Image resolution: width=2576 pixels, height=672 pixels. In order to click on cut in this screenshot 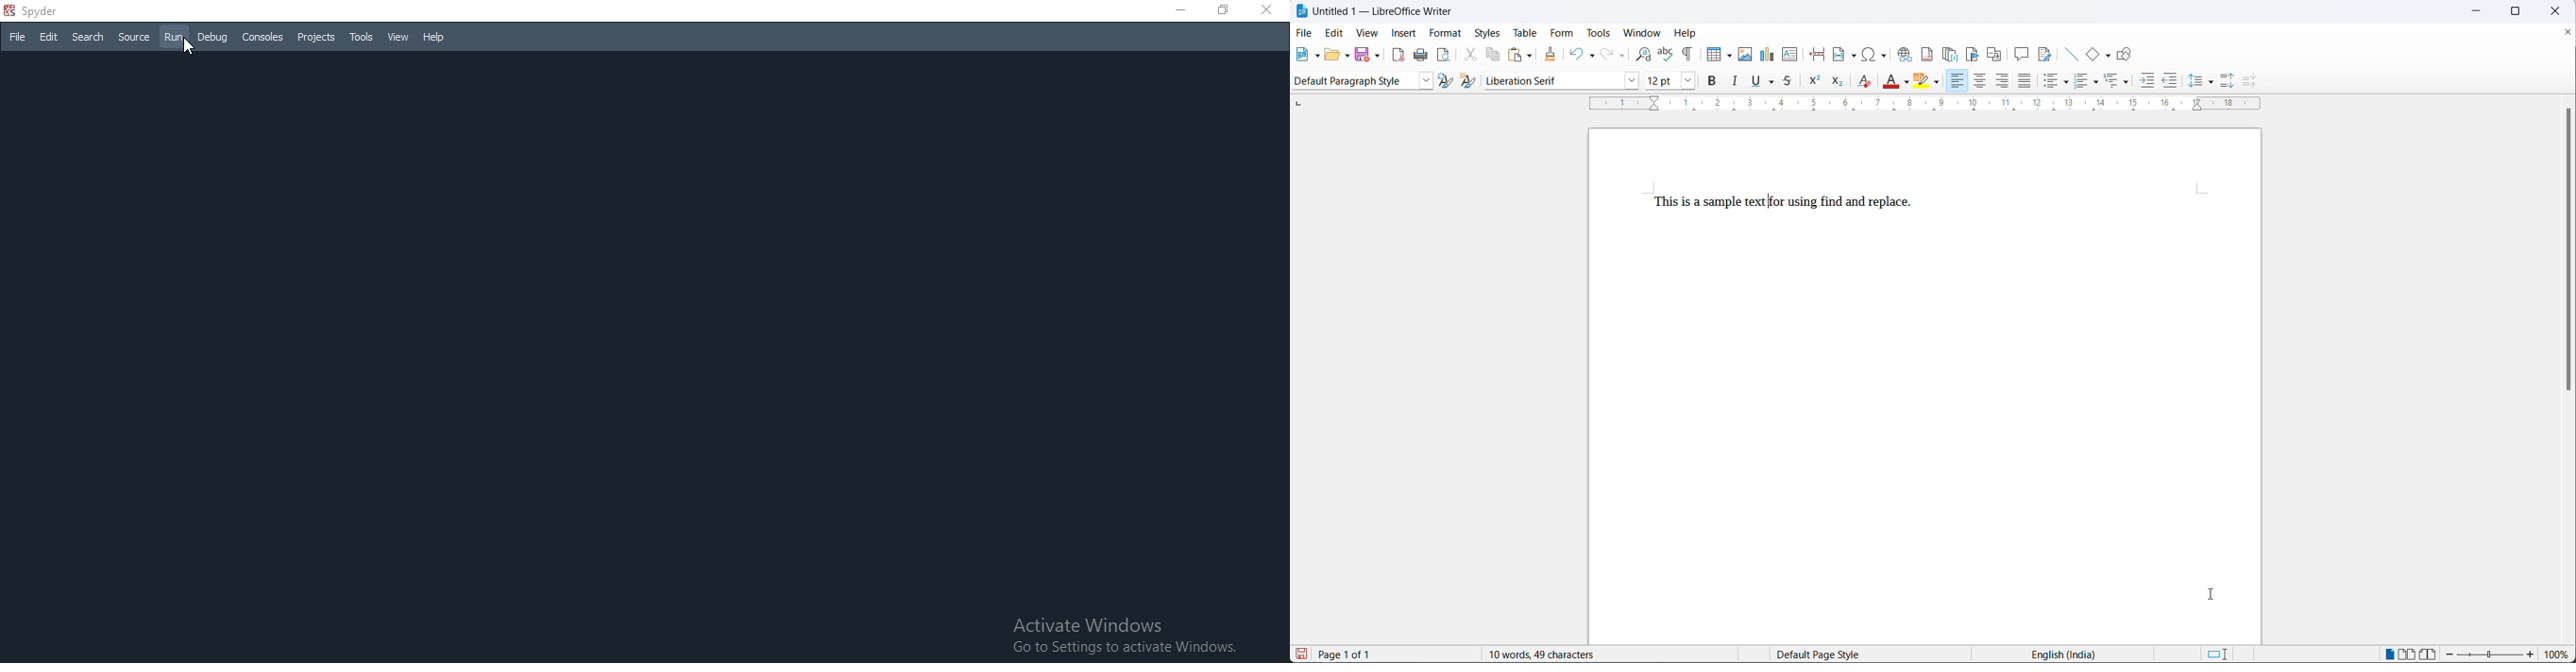, I will do `click(1470, 56)`.